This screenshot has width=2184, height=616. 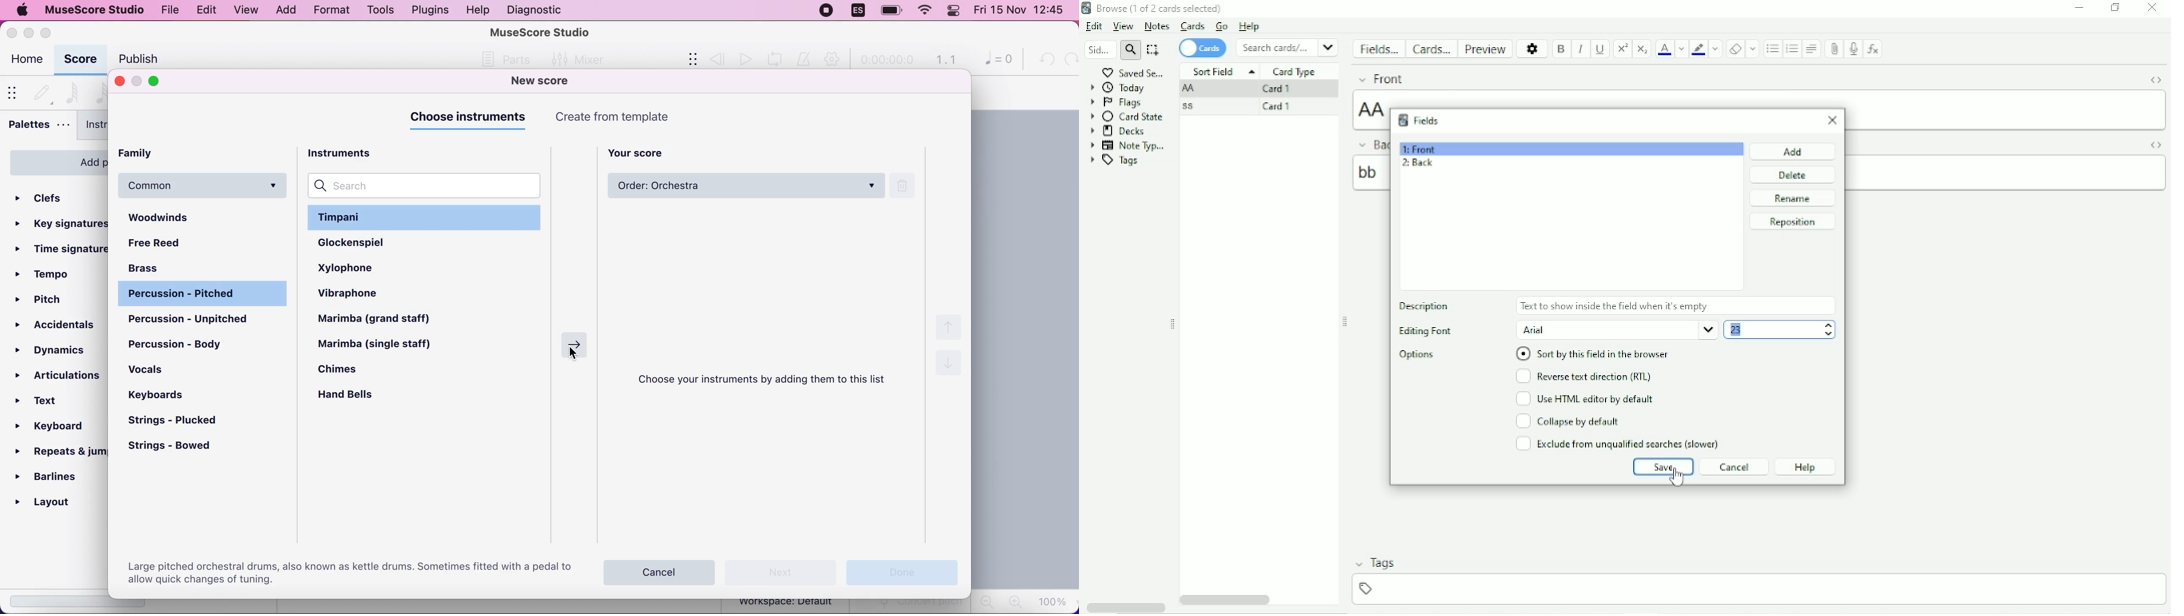 I want to click on Delete, so click(x=1792, y=175).